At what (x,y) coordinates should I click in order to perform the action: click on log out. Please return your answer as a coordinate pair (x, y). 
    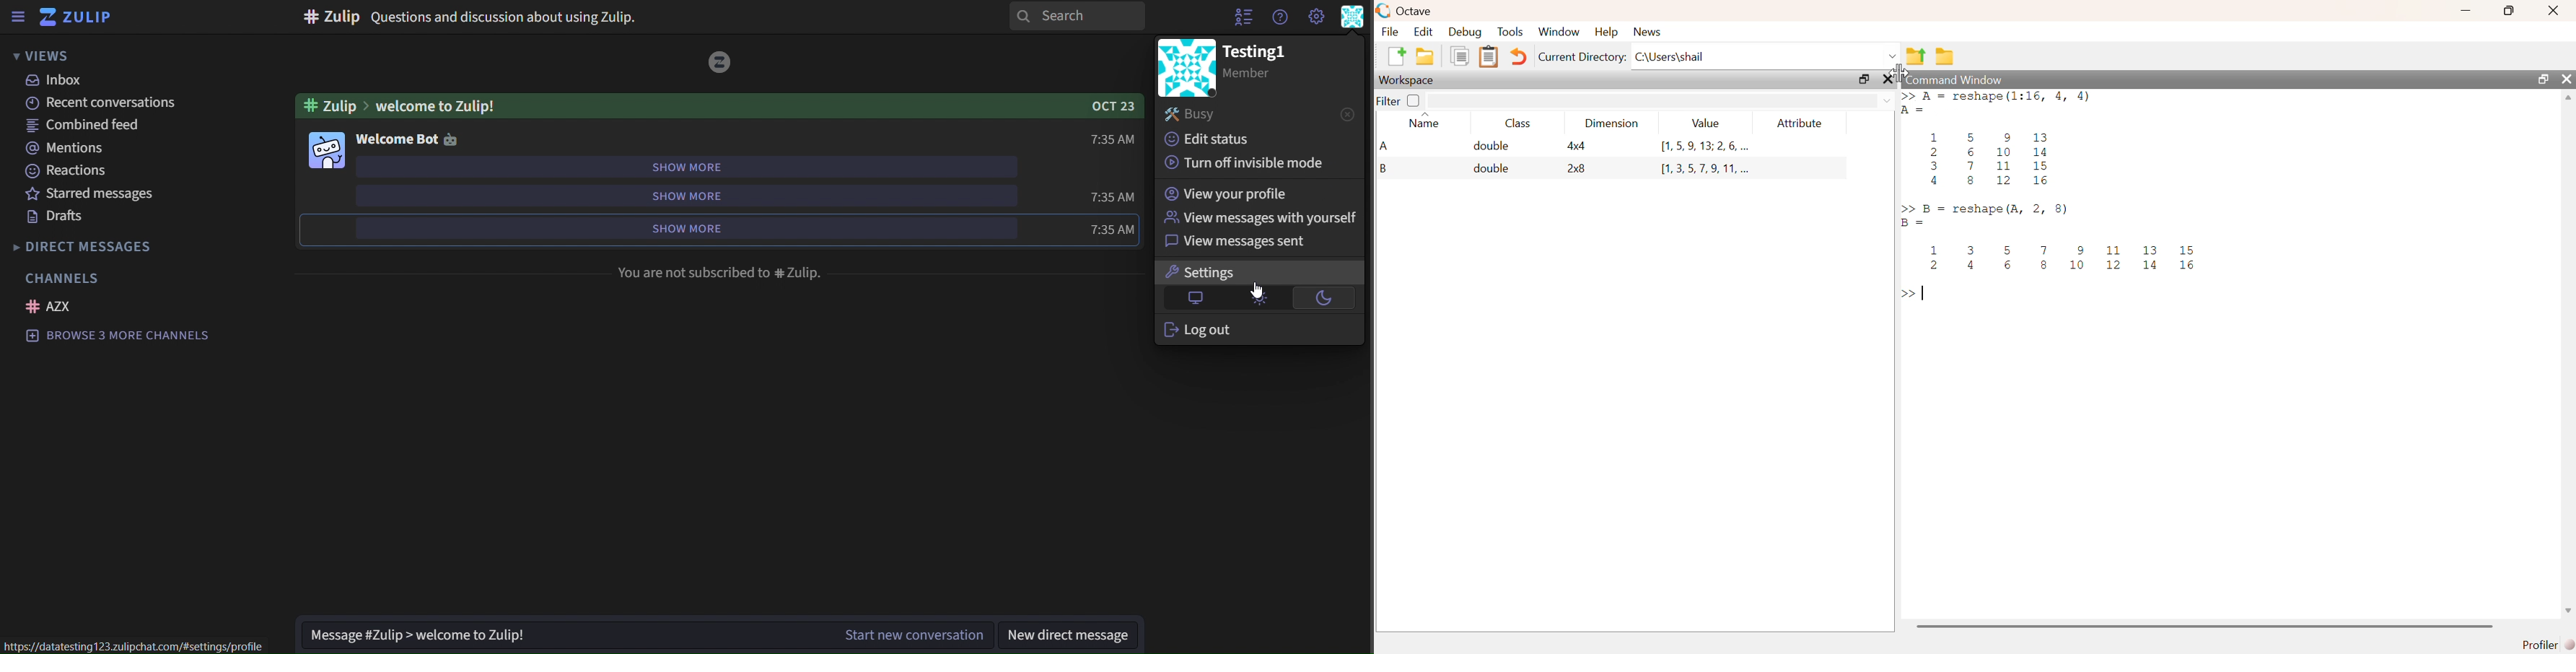
    Looking at the image, I should click on (1201, 332).